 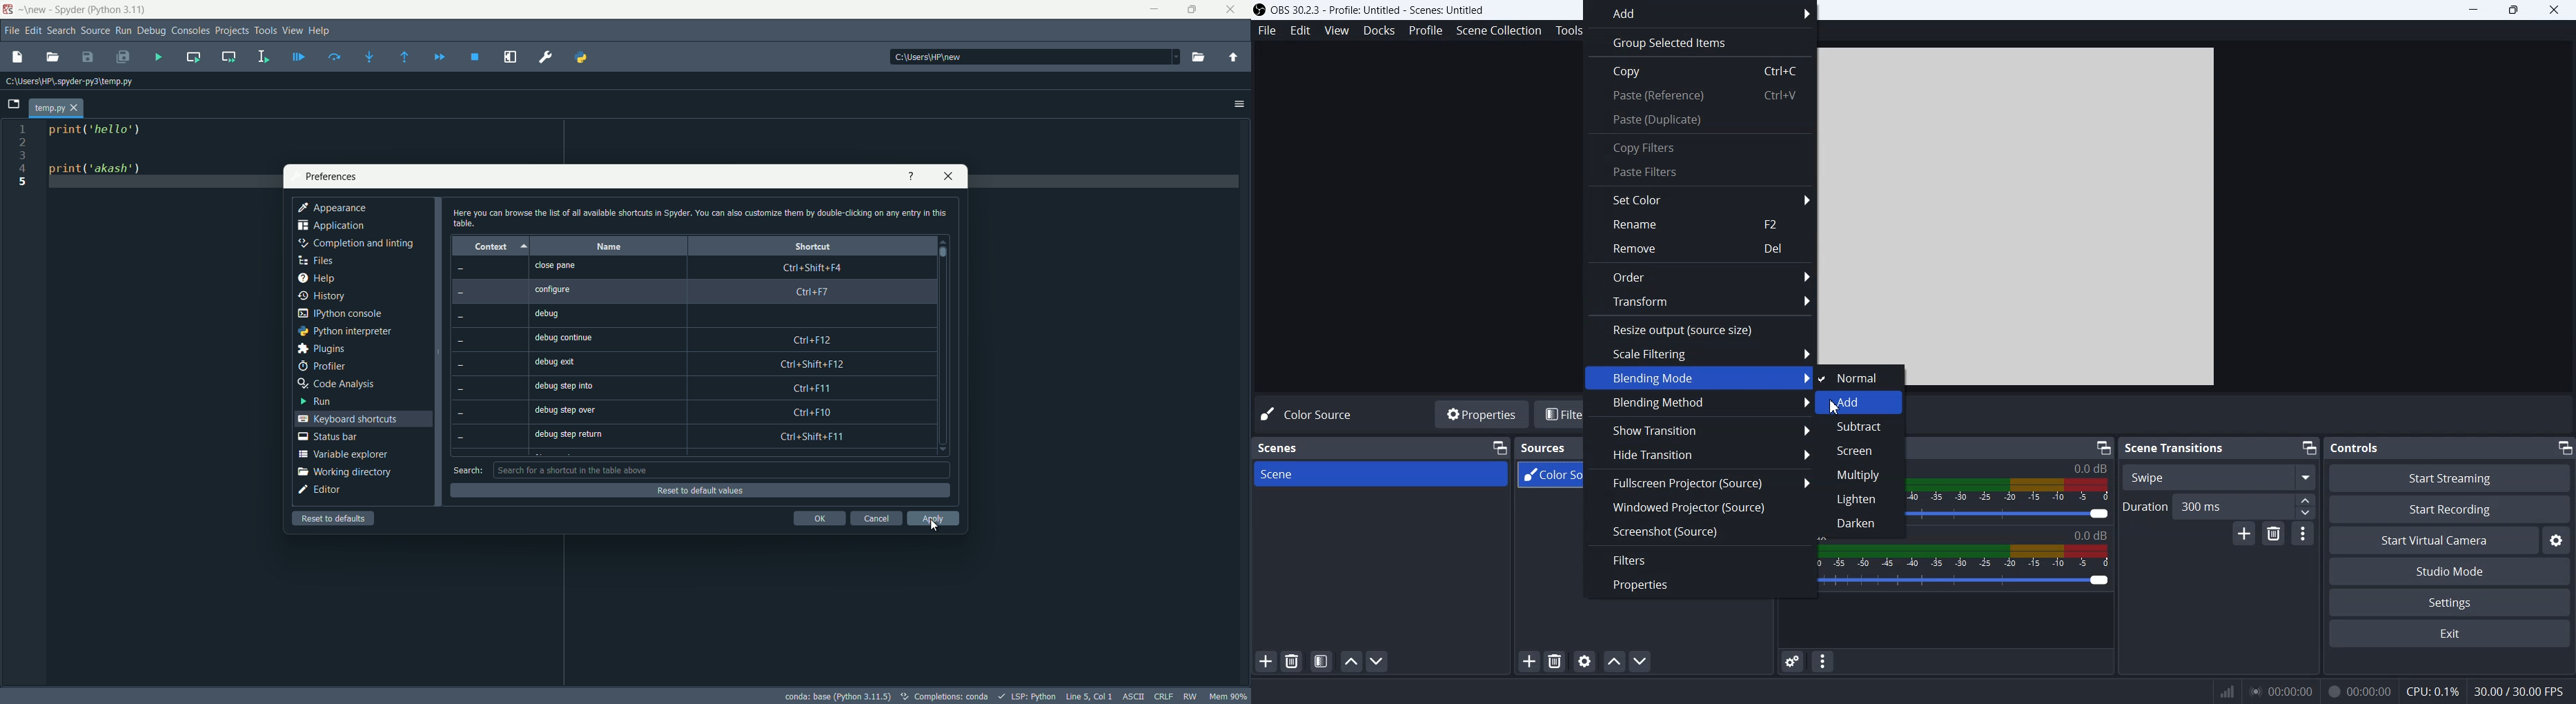 What do you see at coordinates (327, 437) in the screenshot?
I see `status bar` at bounding box center [327, 437].